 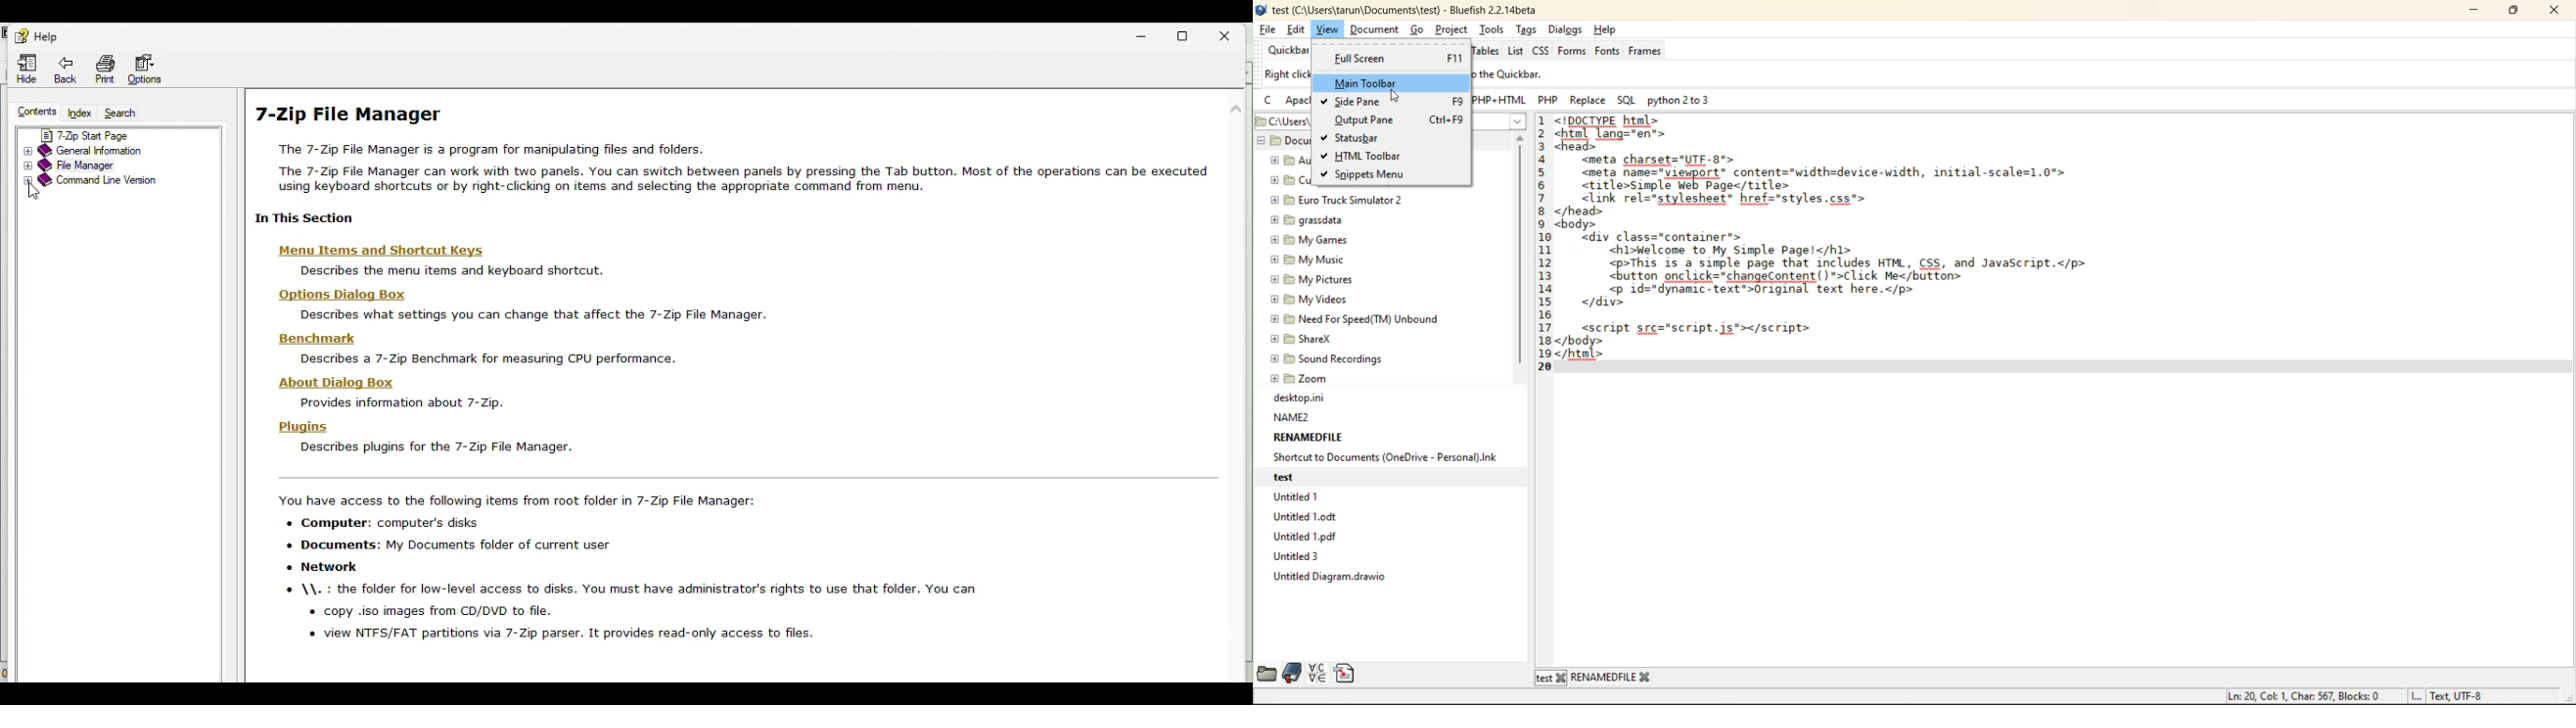 What do you see at coordinates (1307, 219) in the screenshot?
I see `@ [9 grassdata` at bounding box center [1307, 219].